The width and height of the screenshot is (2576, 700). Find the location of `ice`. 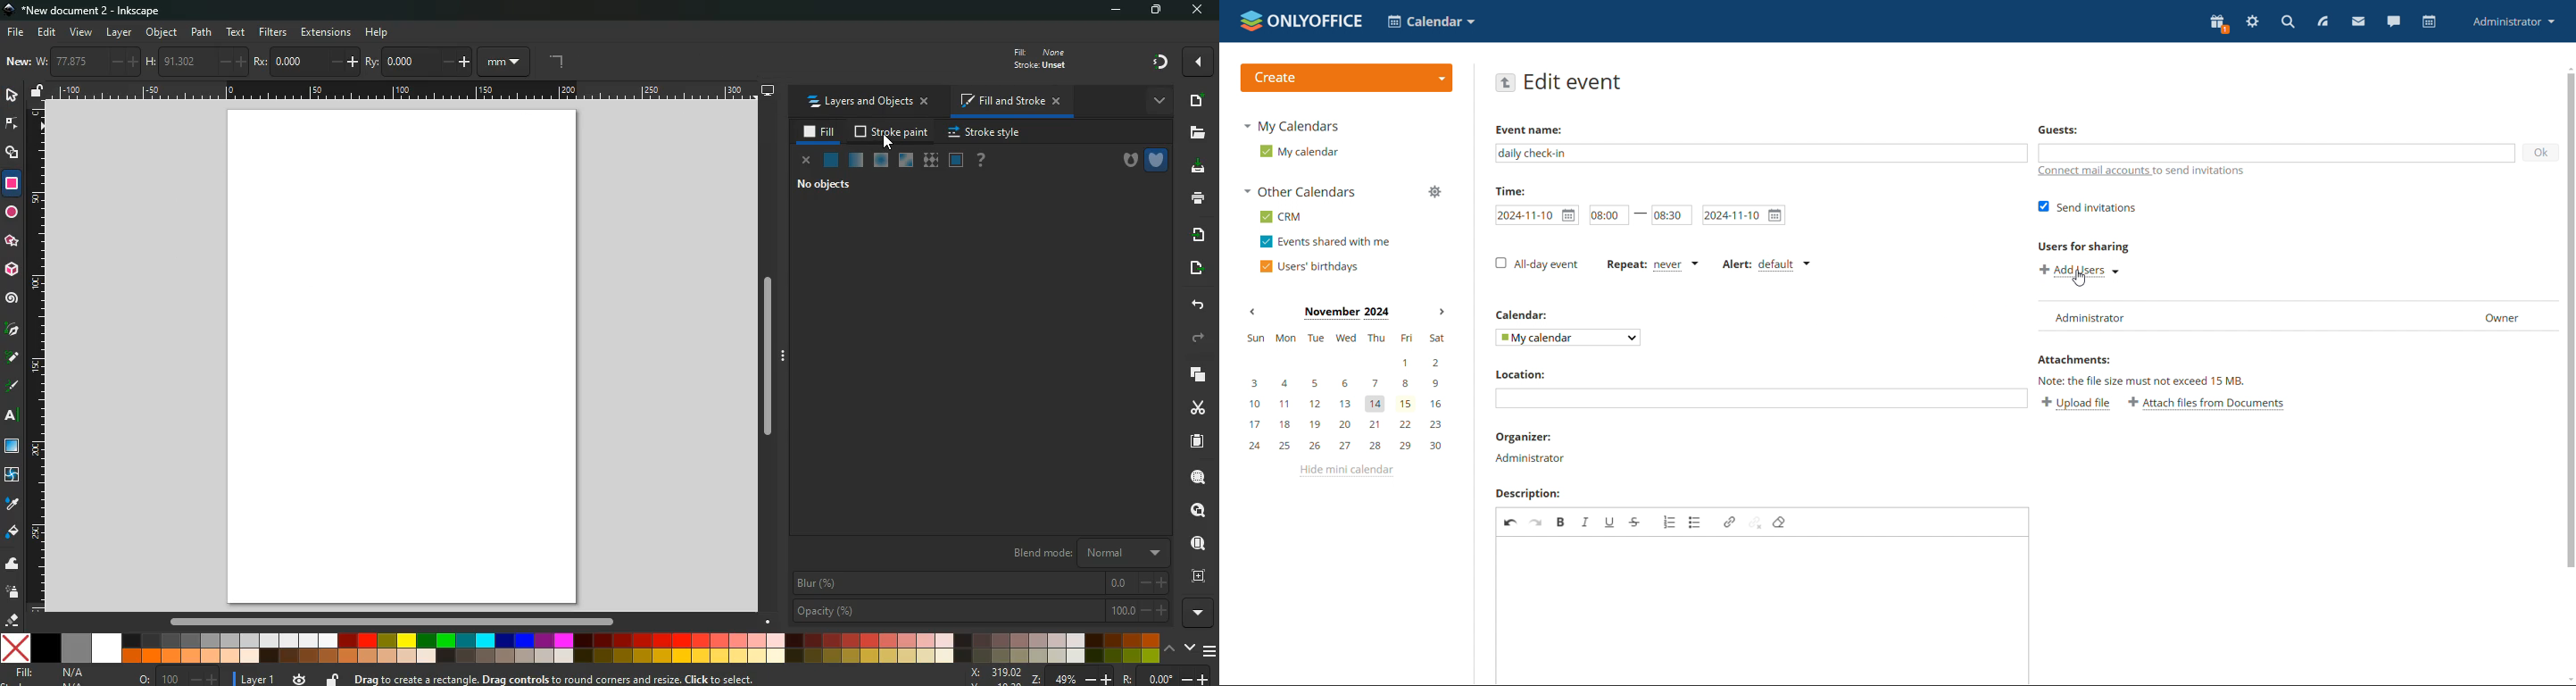

ice is located at coordinates (881, 161).